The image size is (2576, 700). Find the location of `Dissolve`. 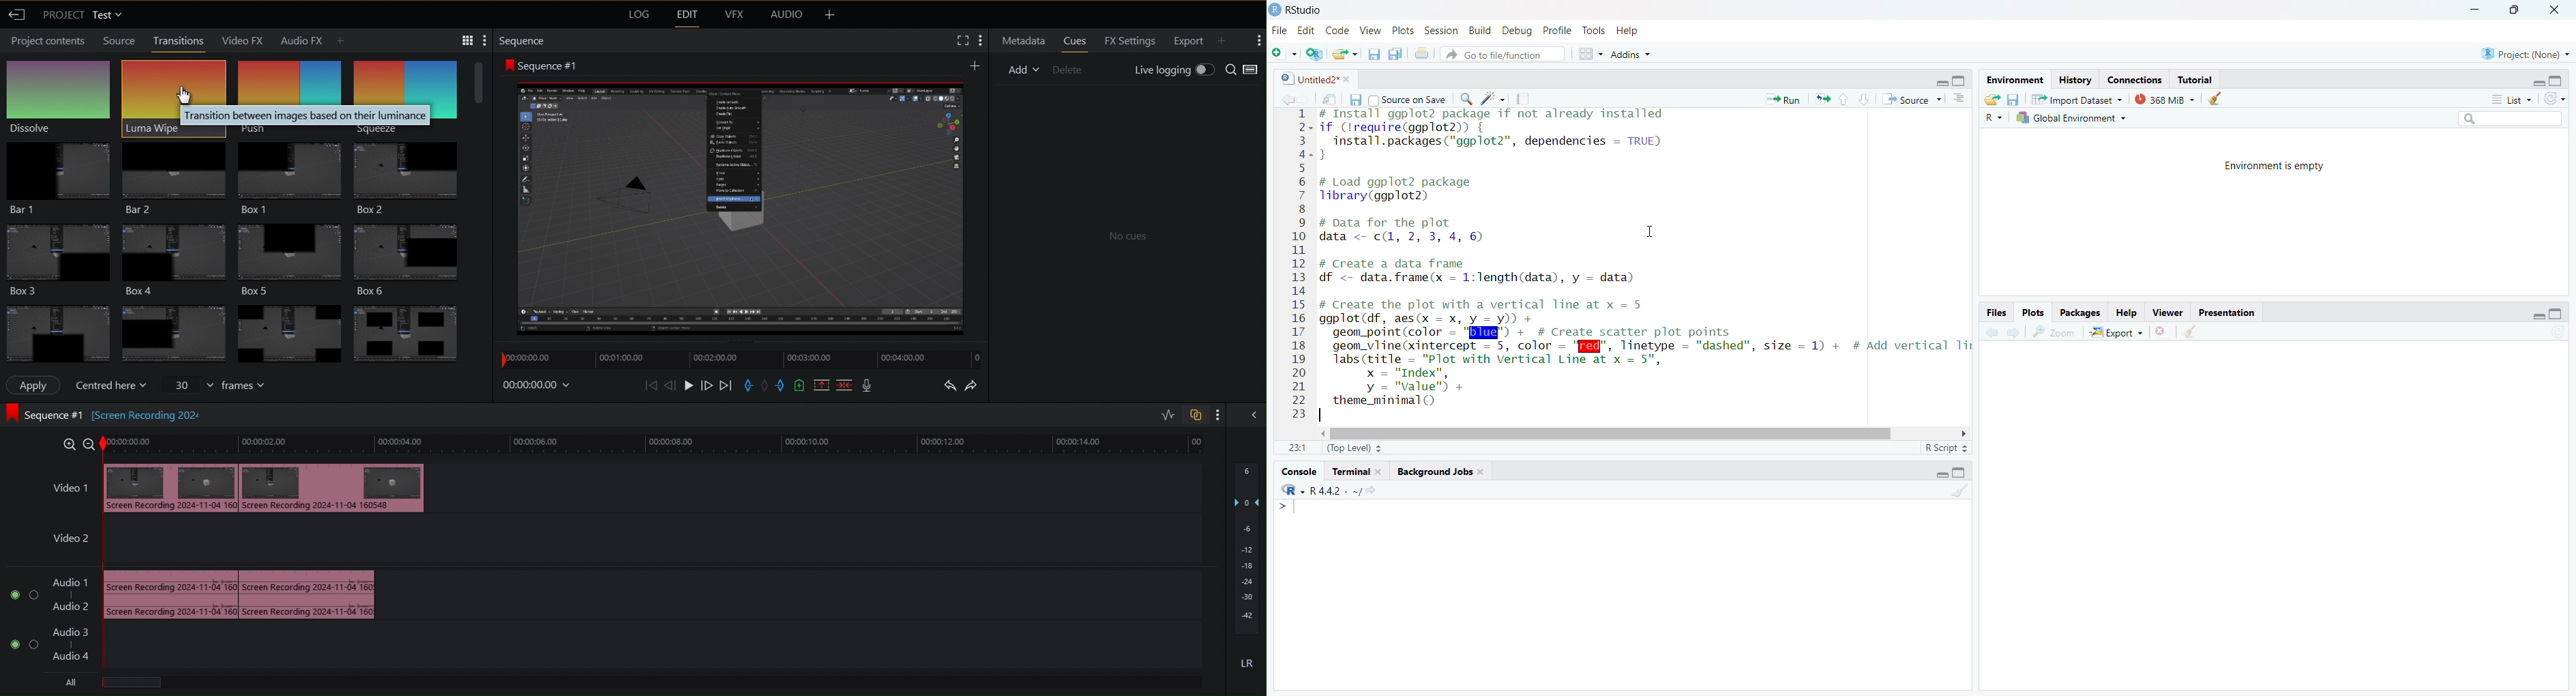

Dissolve is located at coordinates (61, 95).